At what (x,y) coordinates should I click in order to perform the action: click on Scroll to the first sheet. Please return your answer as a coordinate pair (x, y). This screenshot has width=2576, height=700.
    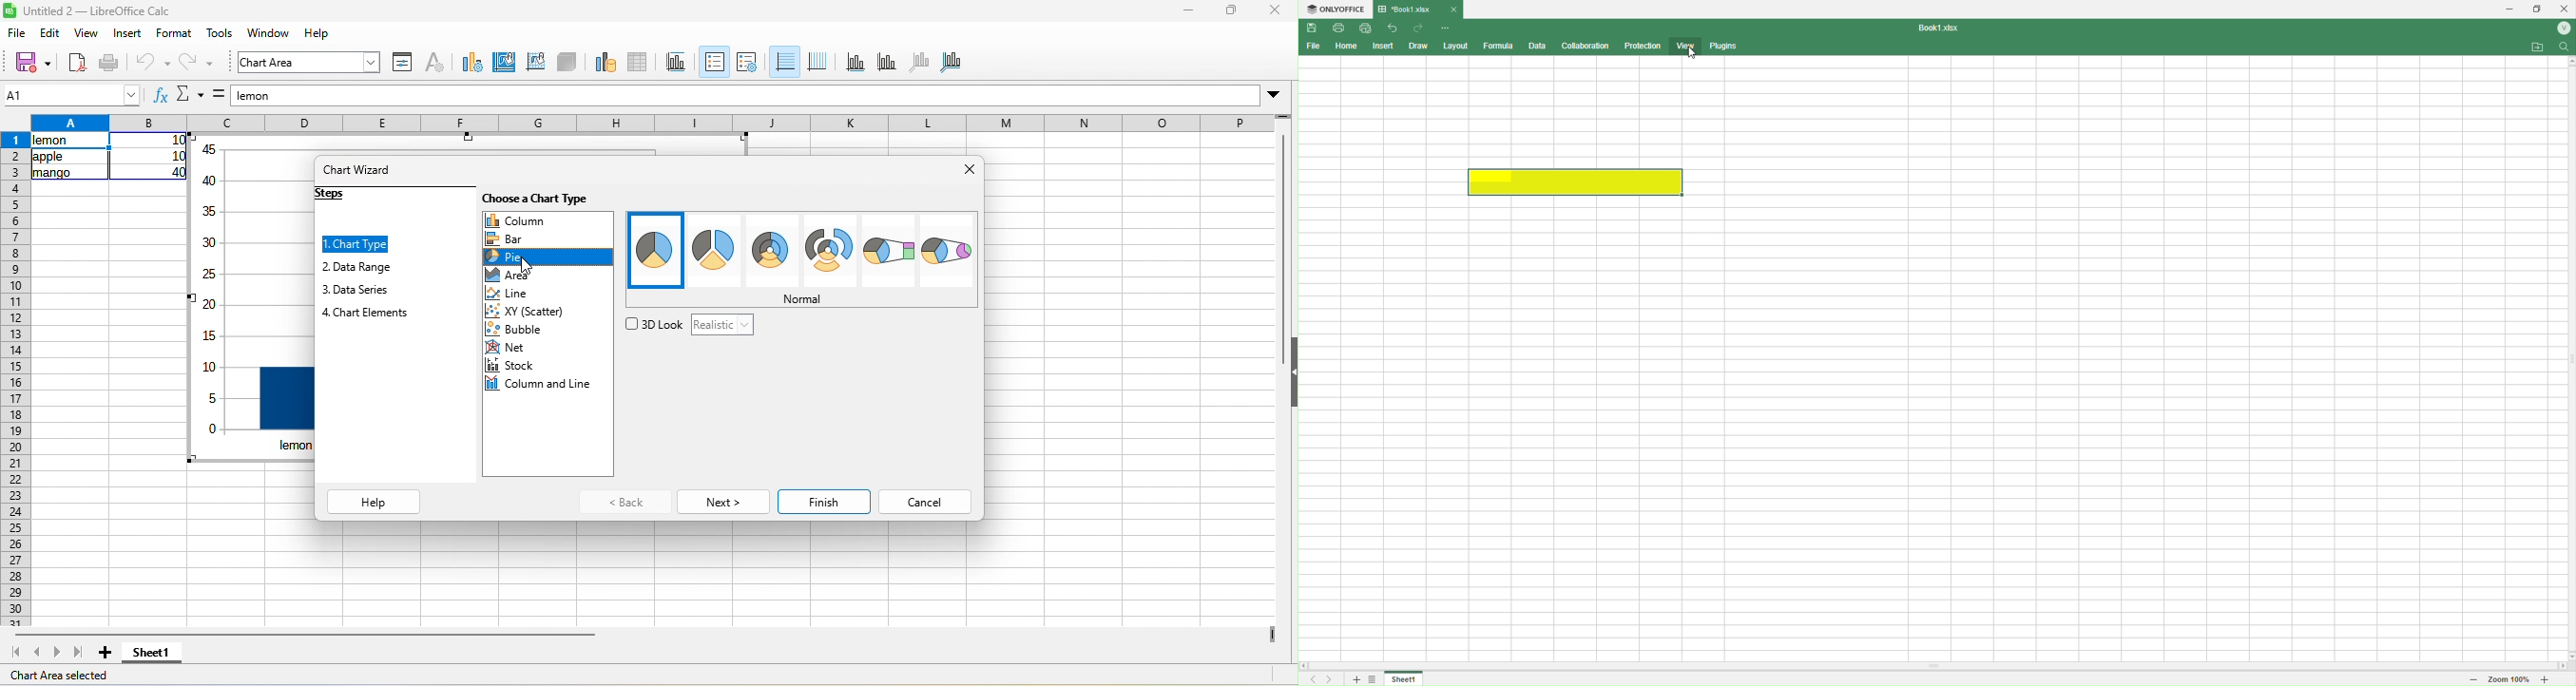
    Looking at the image, I should click on (1310, 680).